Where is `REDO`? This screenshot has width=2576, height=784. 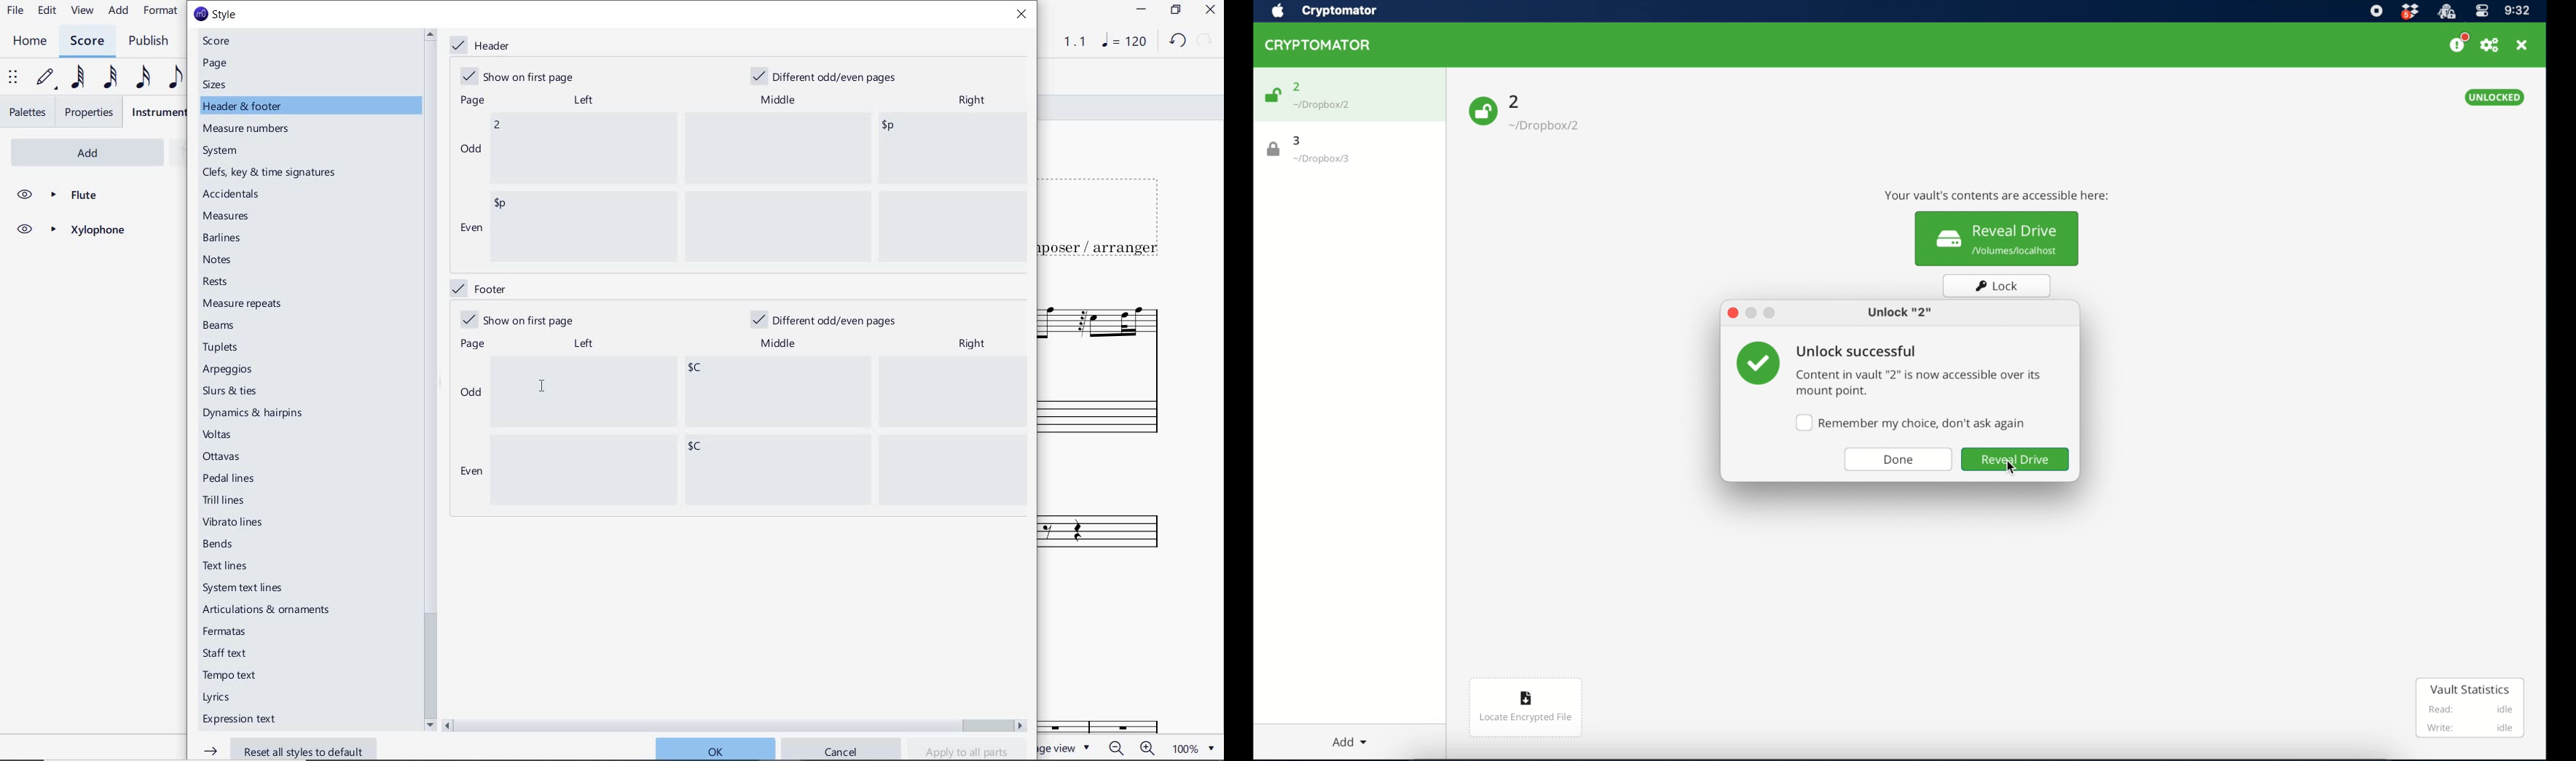 REDO is located at coordinates (1205, 41).